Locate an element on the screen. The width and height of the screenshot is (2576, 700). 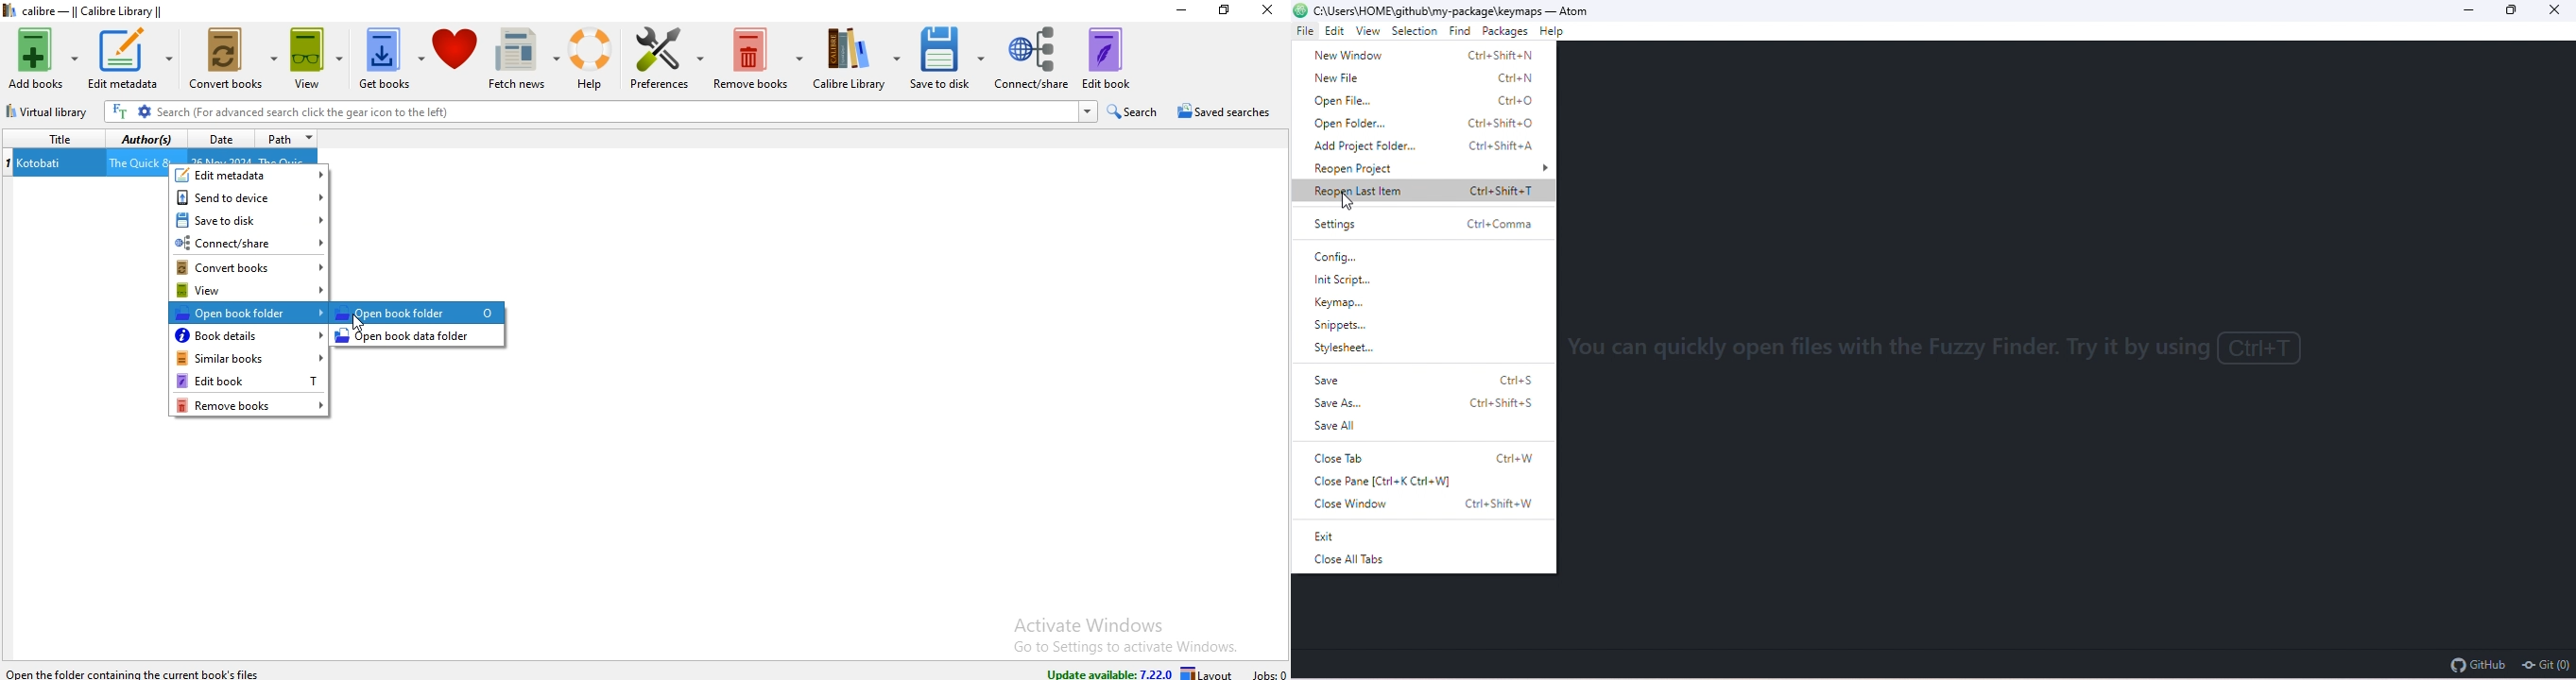
calibre library is located at coordinates (857, 58).